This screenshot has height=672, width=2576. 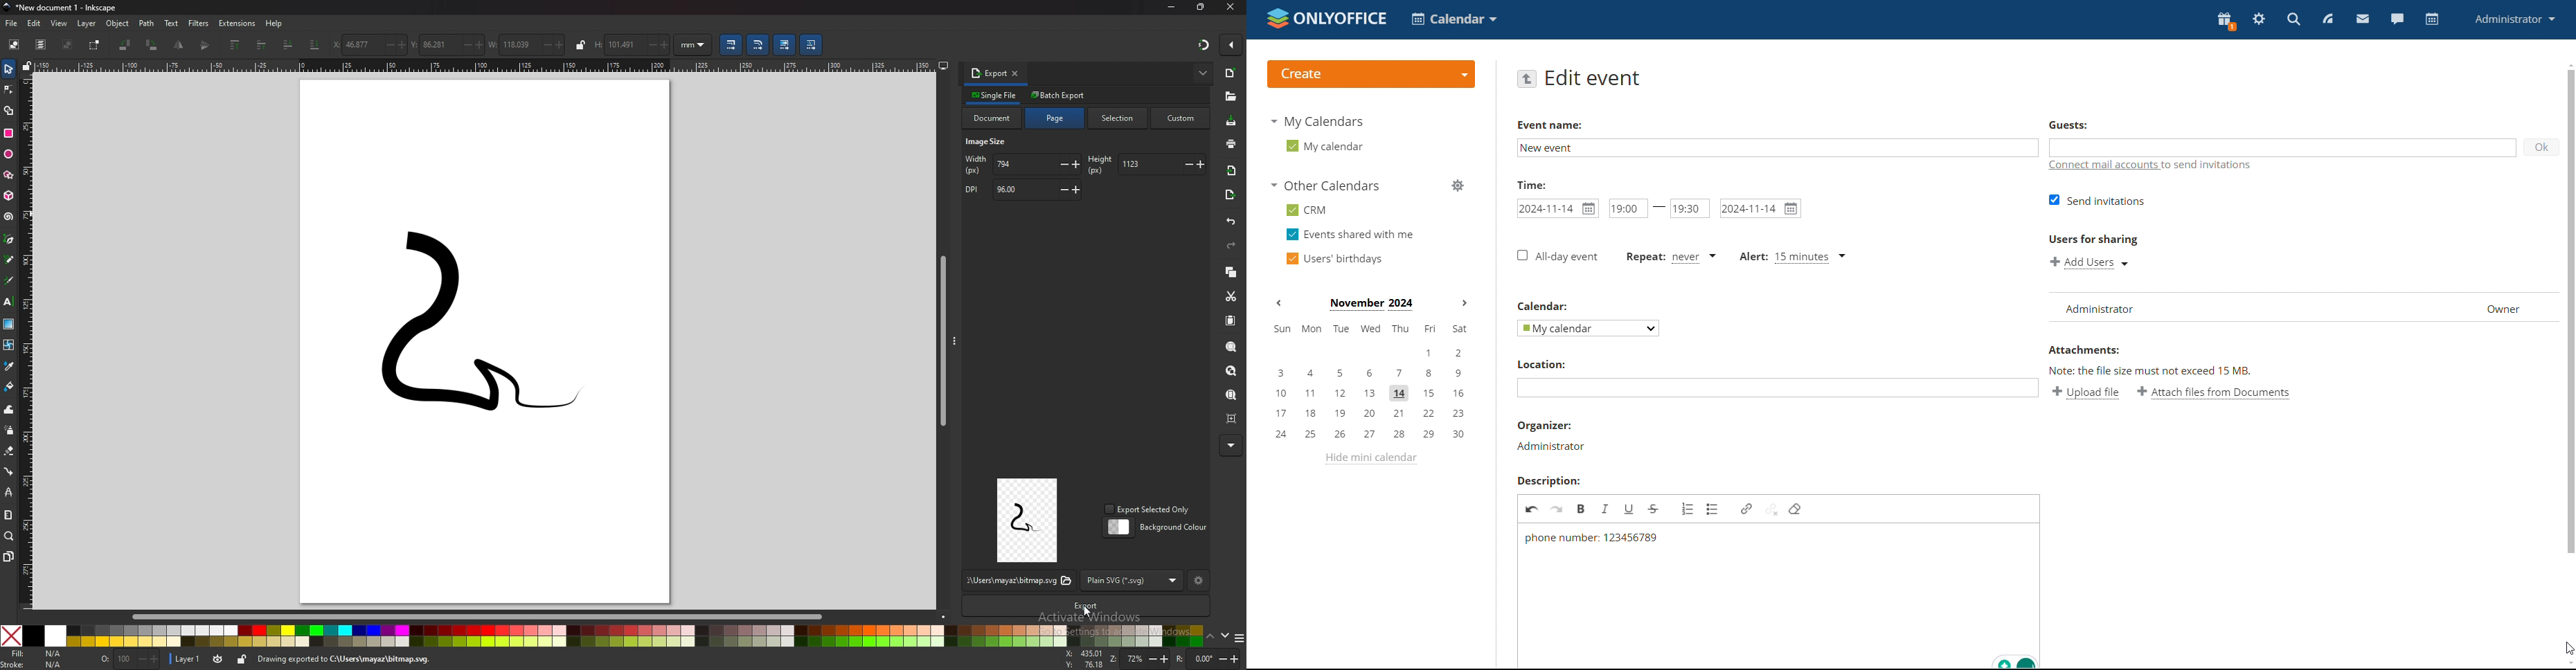 What do you see at coordinates (1234, 45) in the screenshot?
I see `enable snapping` at bounding box center [1234, 45].